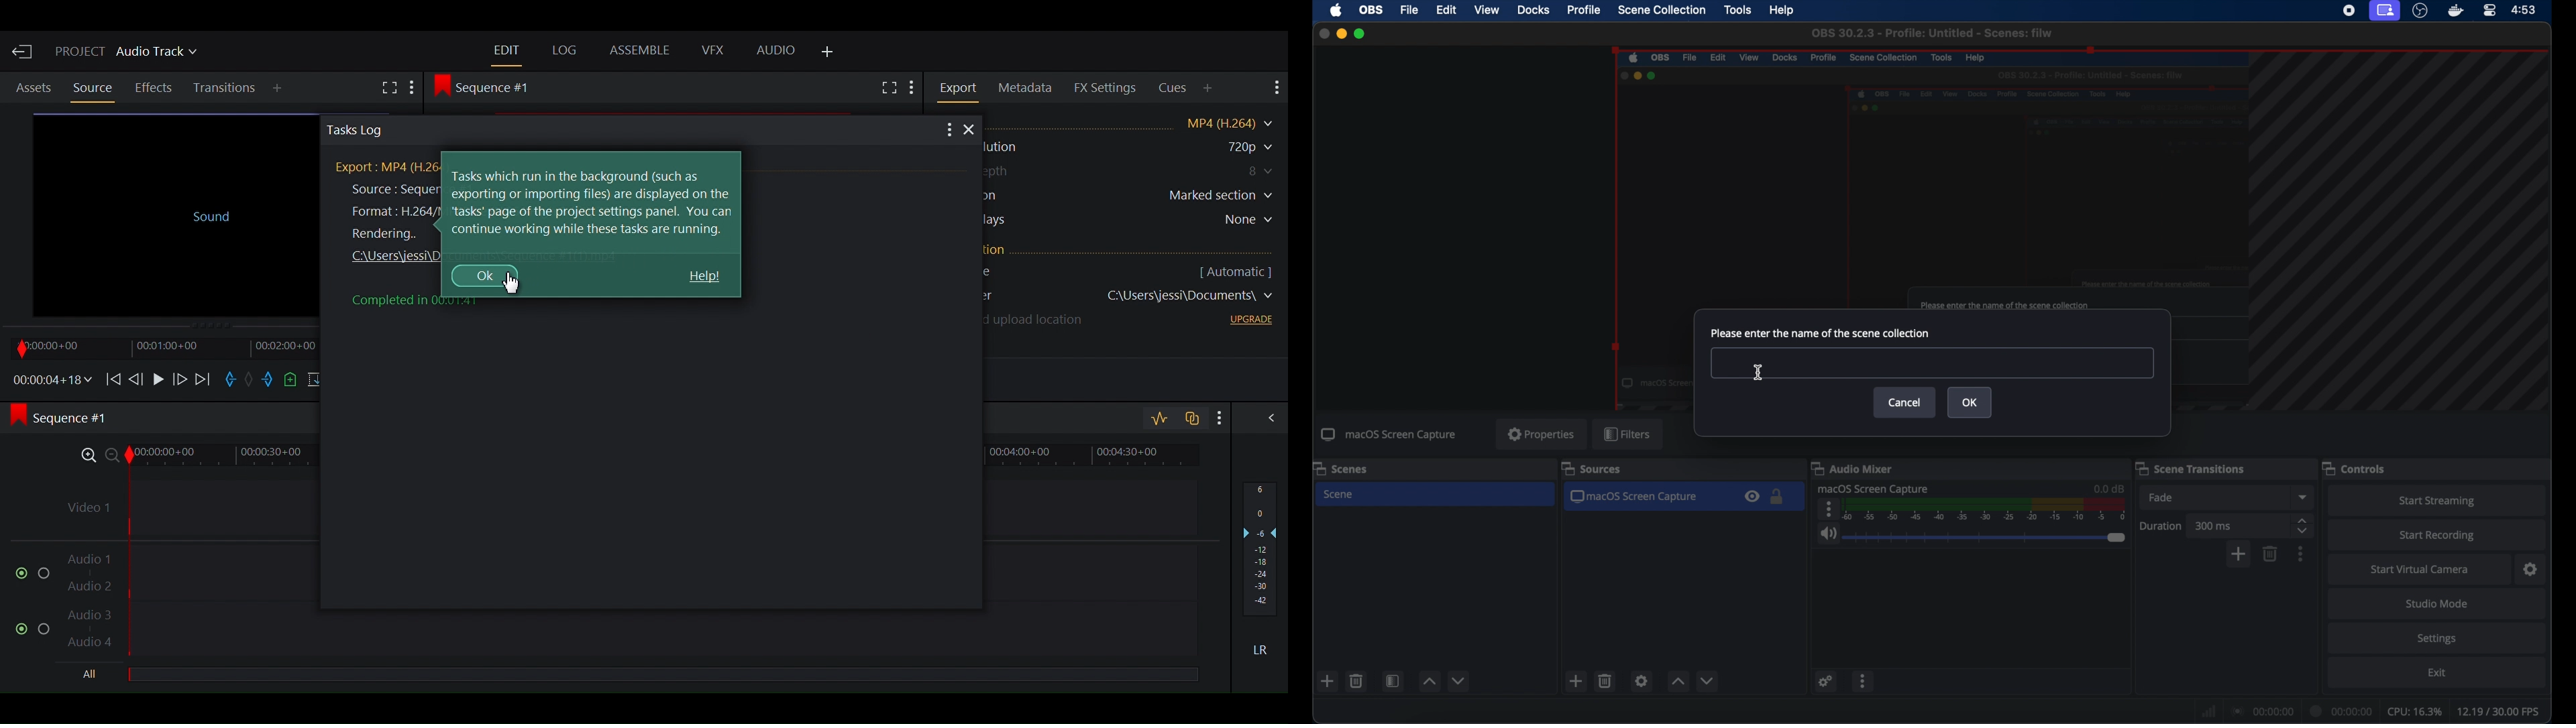 The width and height of the screenshot is (2576, 728). What do you see at coordinates (566, 50) in the screenshot?
I see `Log` at bounding box center [566, 50].